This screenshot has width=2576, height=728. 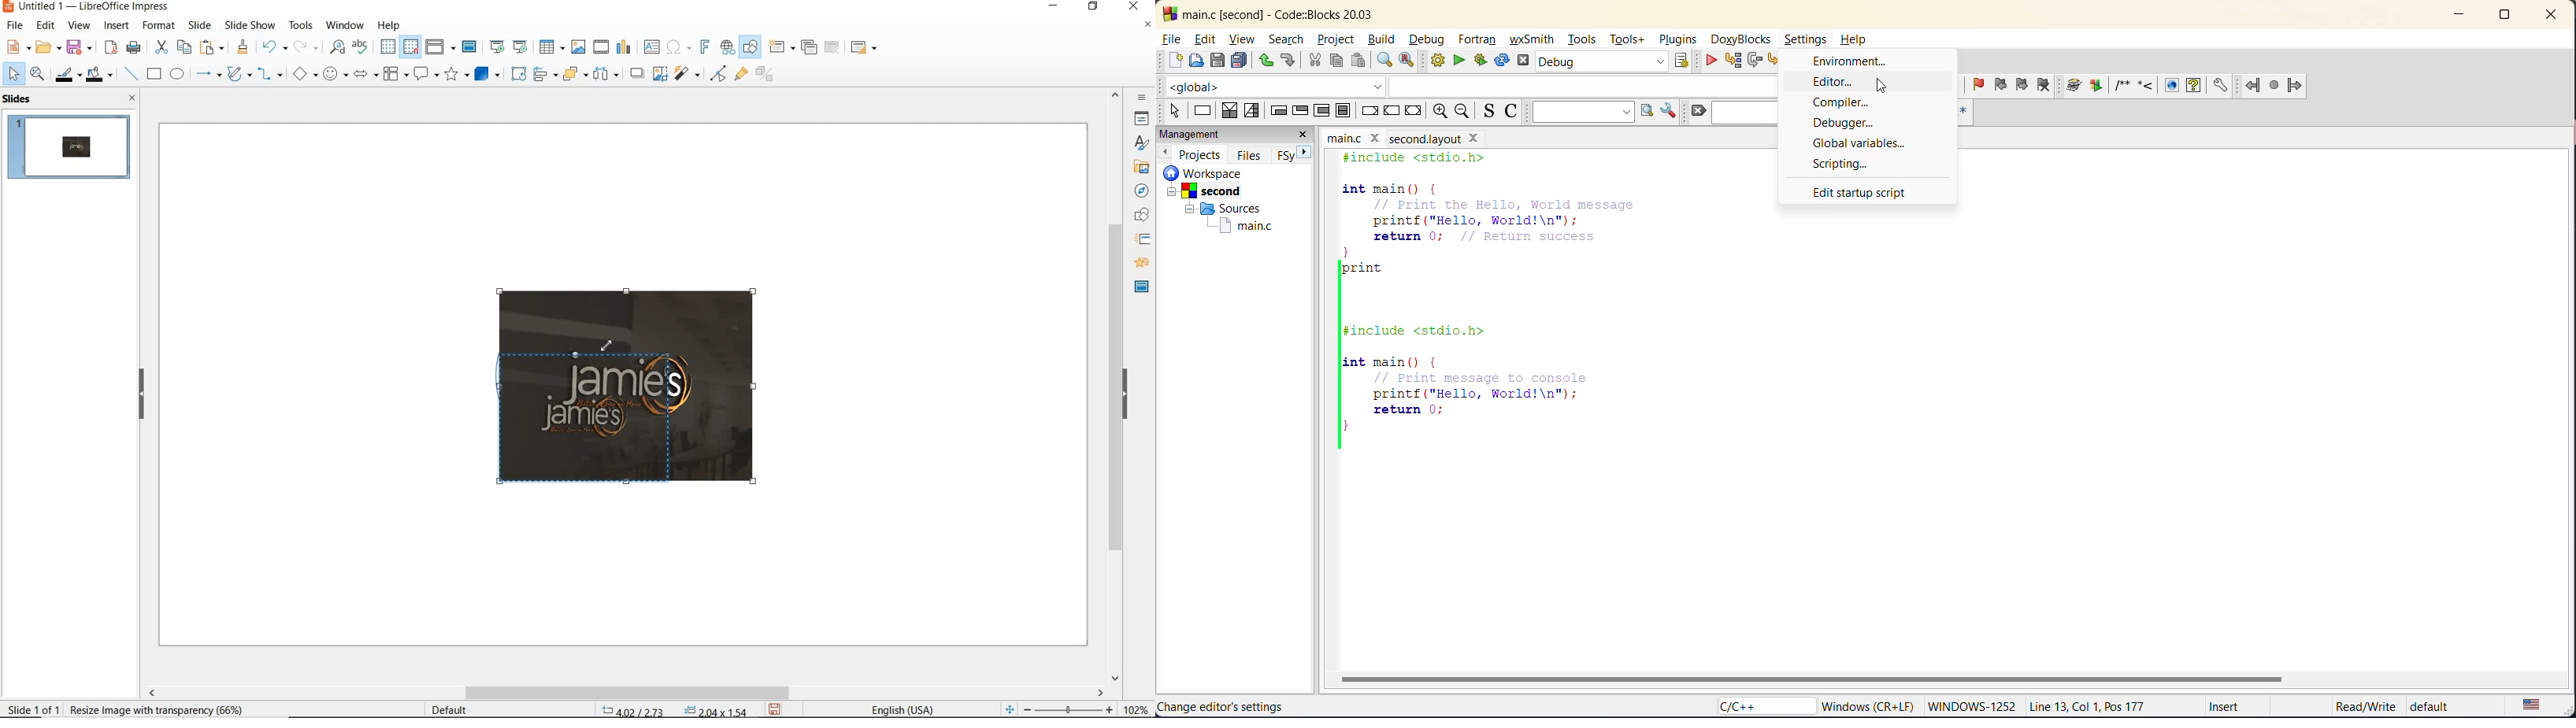 What do you see at coordinates (17, 46) in the screenshot?
I see `new` at bounding box center [17, 46].